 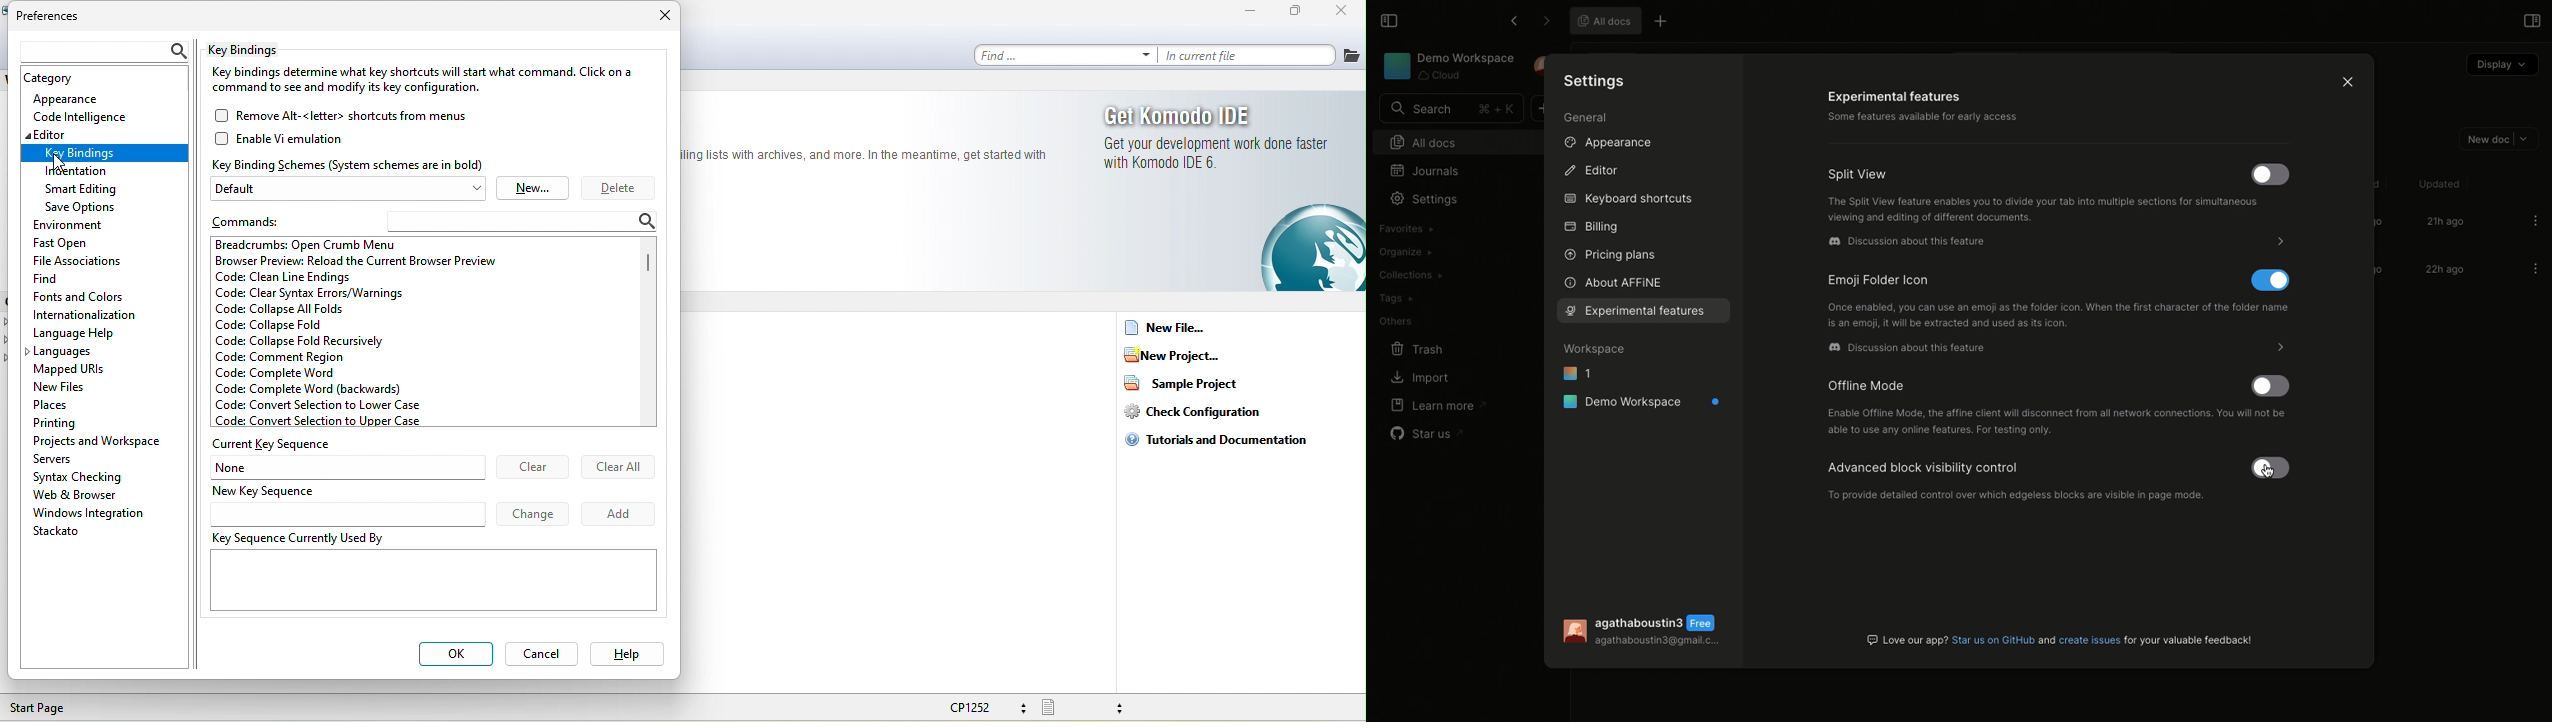 What do you see at coordinates (81, 208) in the screenshot?
I see `save options` at bounding box center [81, 208].